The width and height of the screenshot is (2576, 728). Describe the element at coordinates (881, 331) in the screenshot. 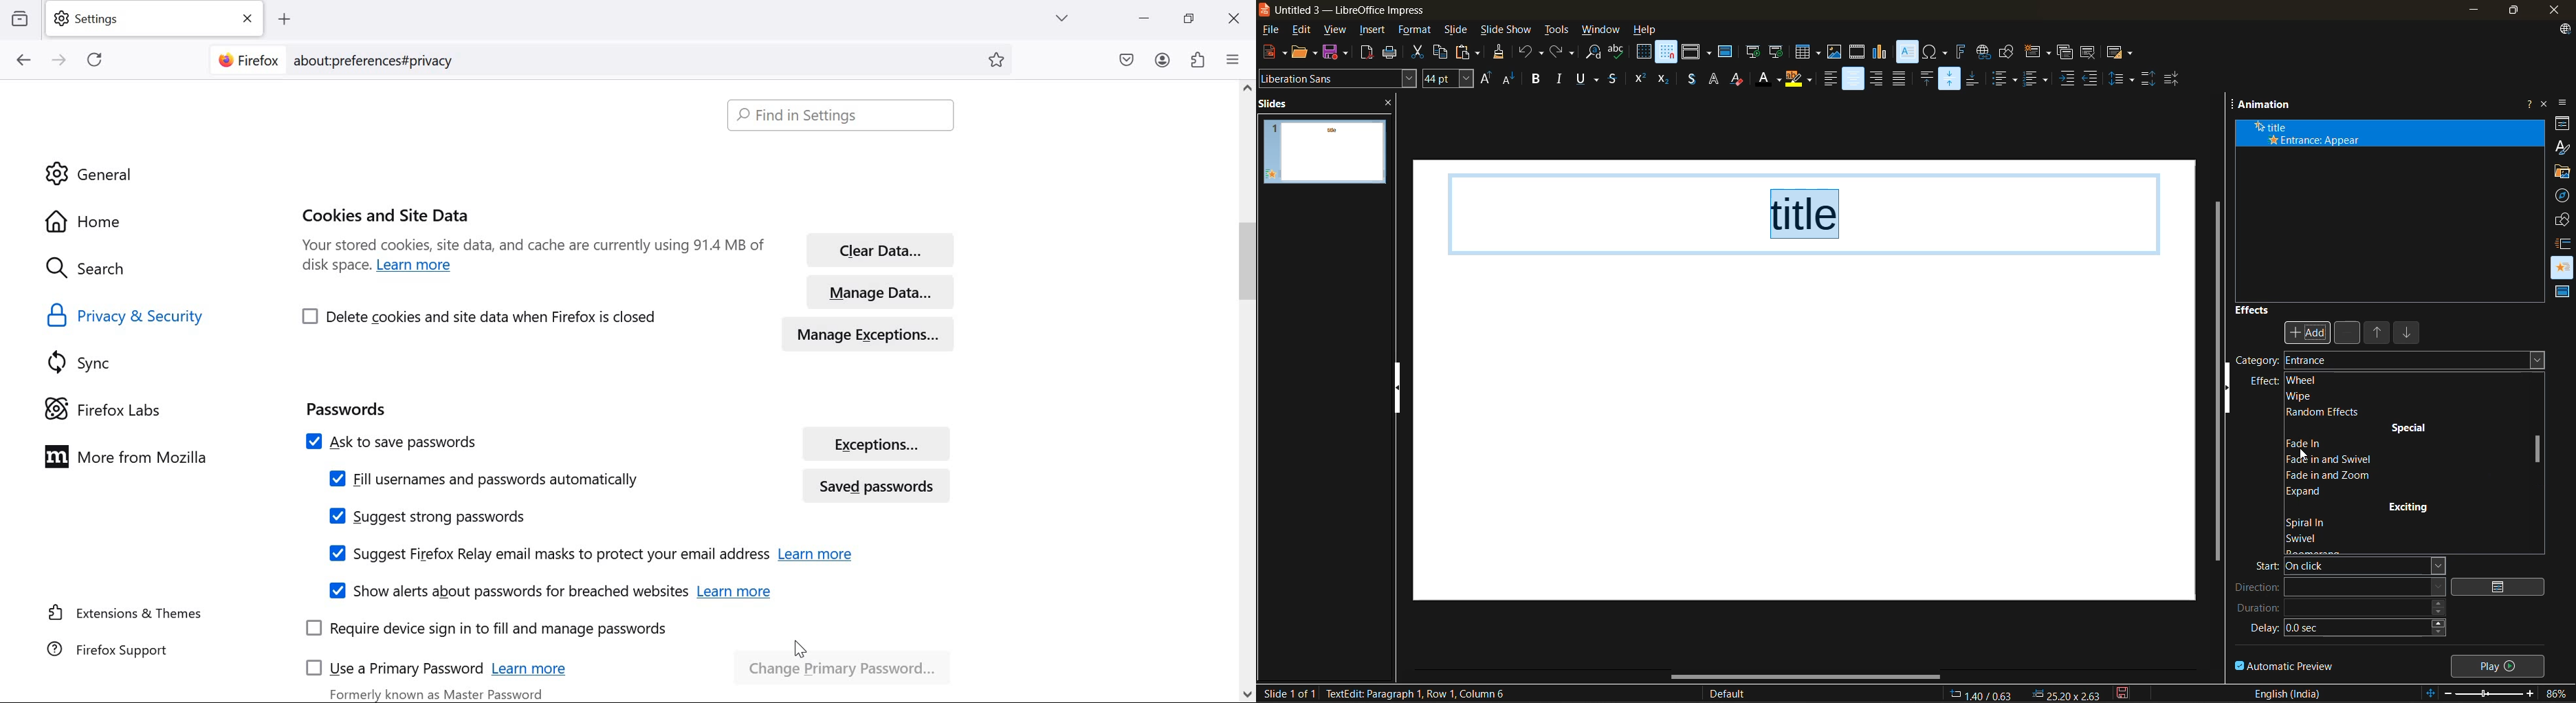

I see `Manage Exceptions... ` at that location.